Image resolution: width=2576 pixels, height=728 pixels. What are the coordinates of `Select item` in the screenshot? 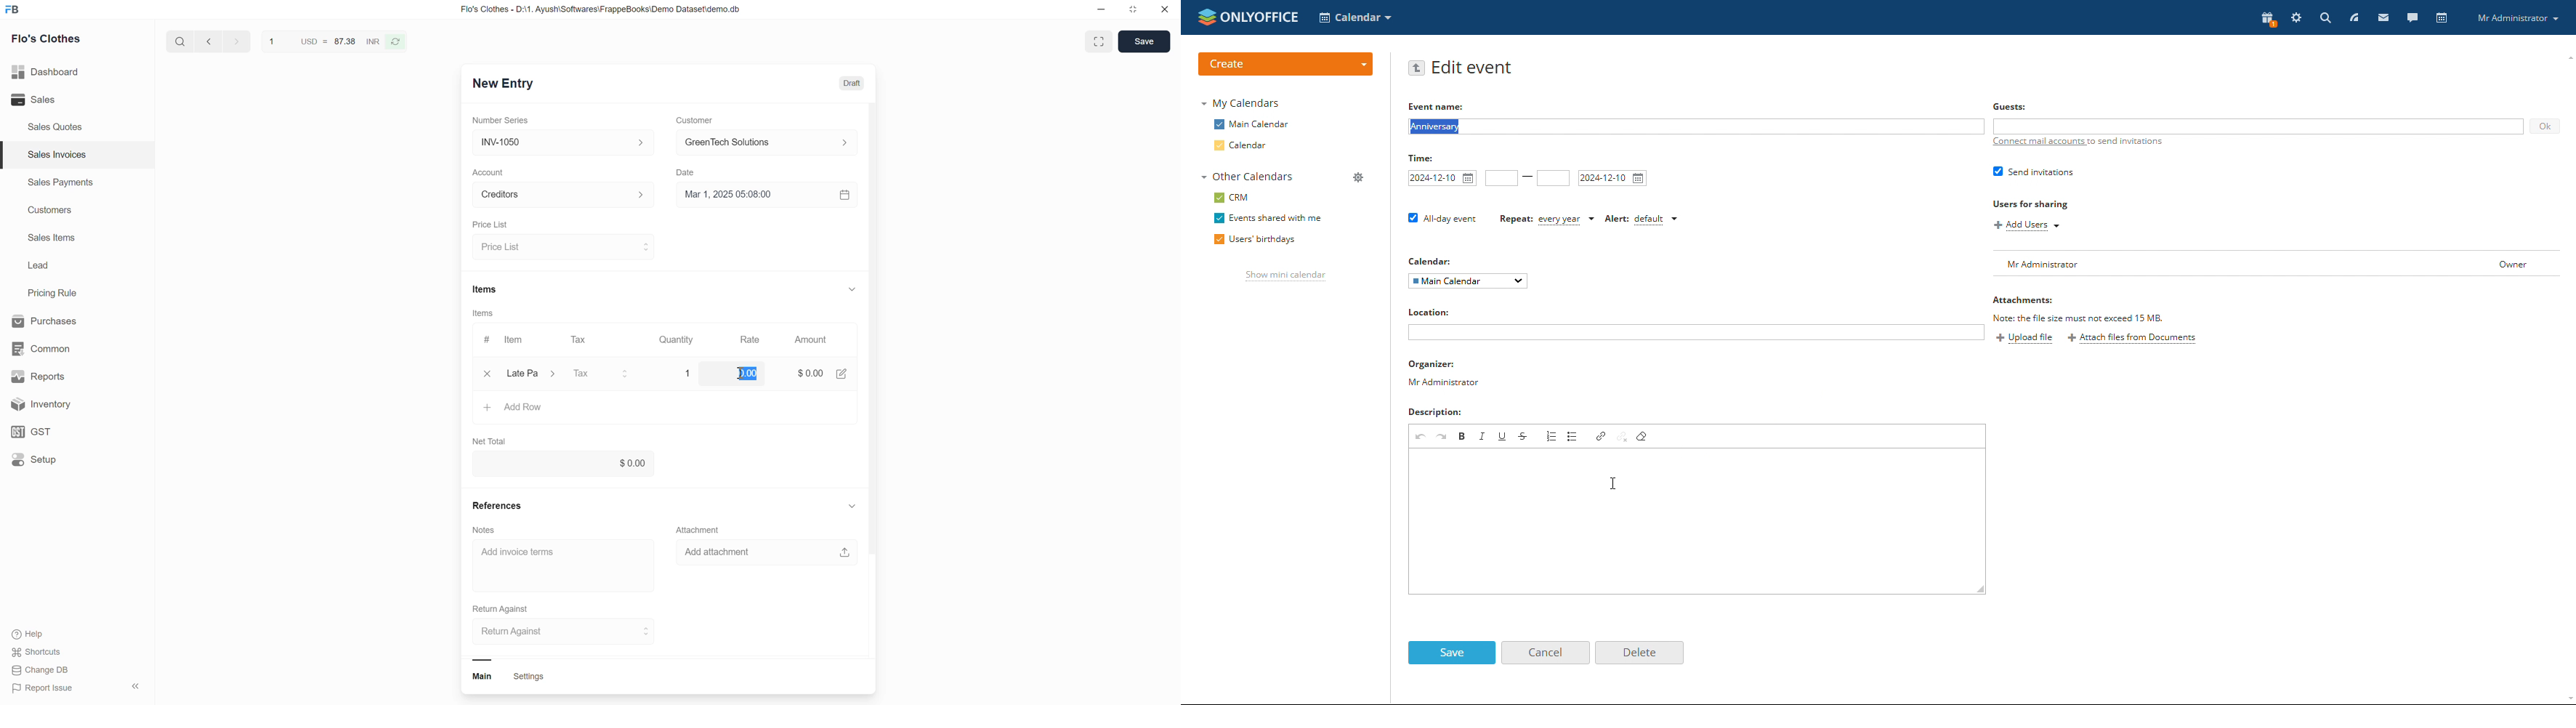 It's located at (536, 374).